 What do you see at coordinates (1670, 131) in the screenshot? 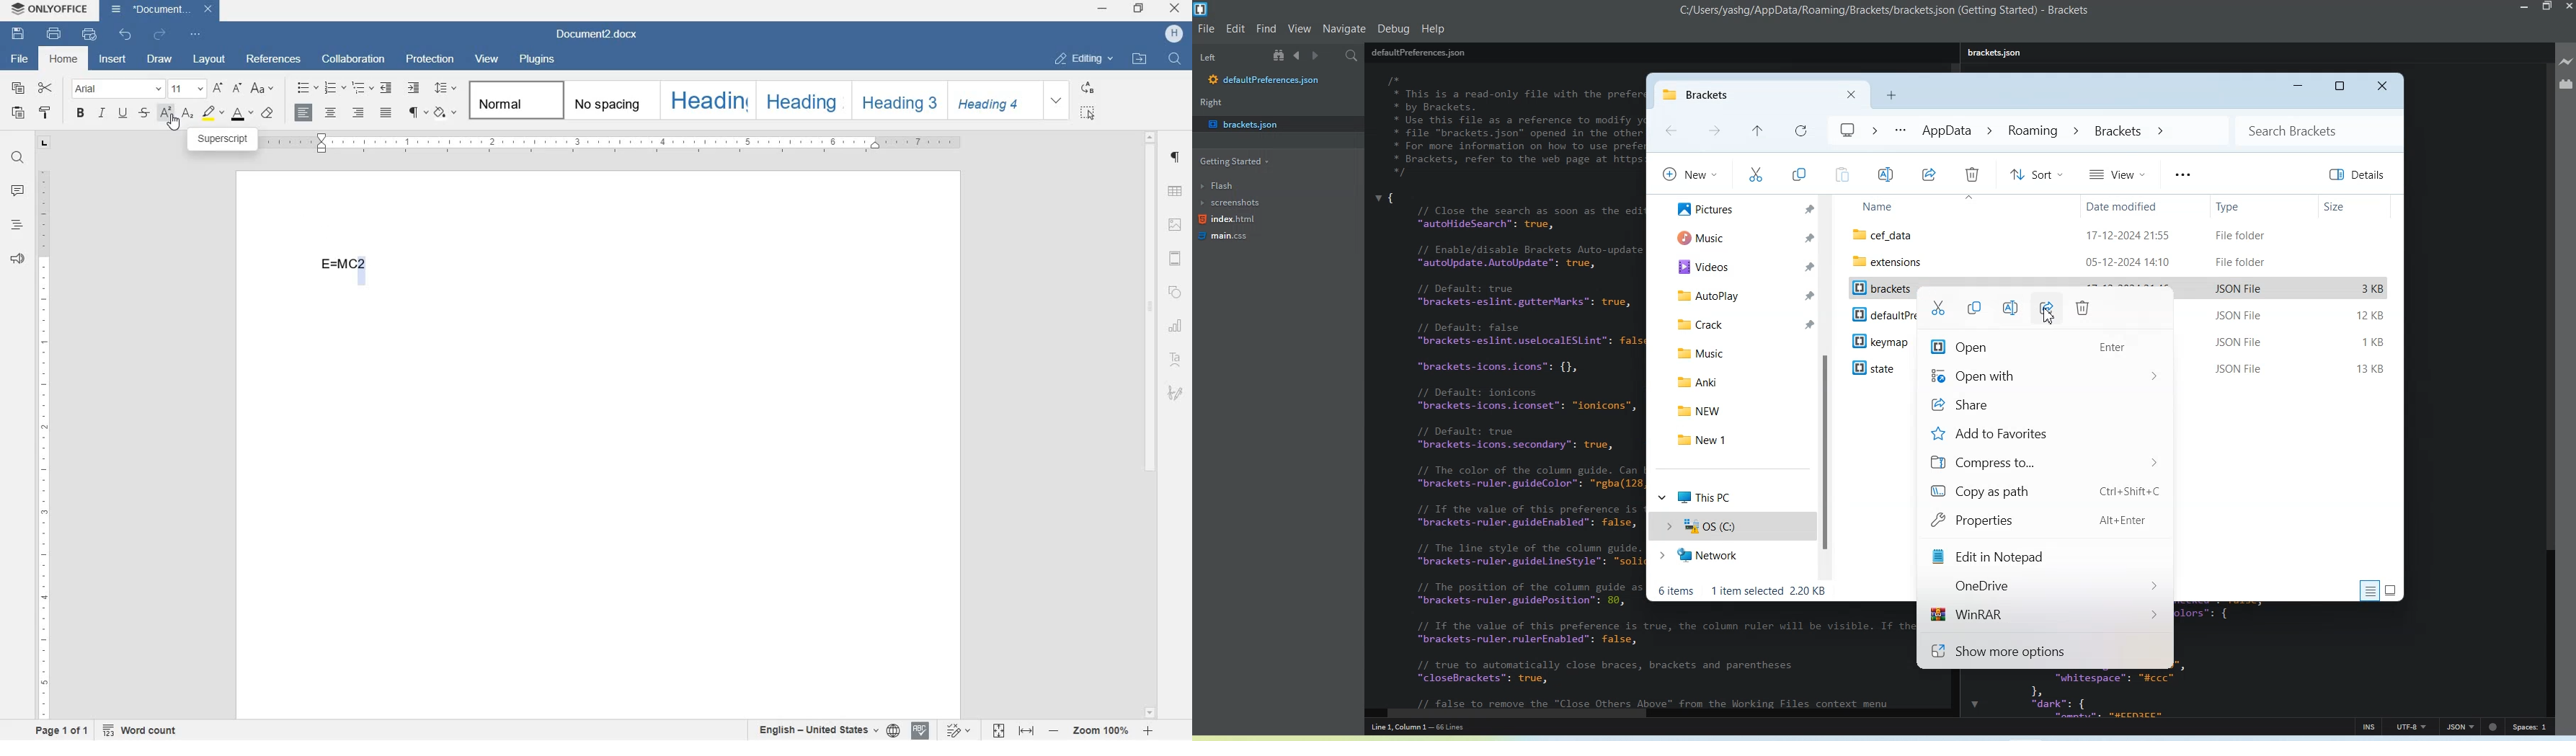
I see `Go Back` at bounding box center [1670, 131].